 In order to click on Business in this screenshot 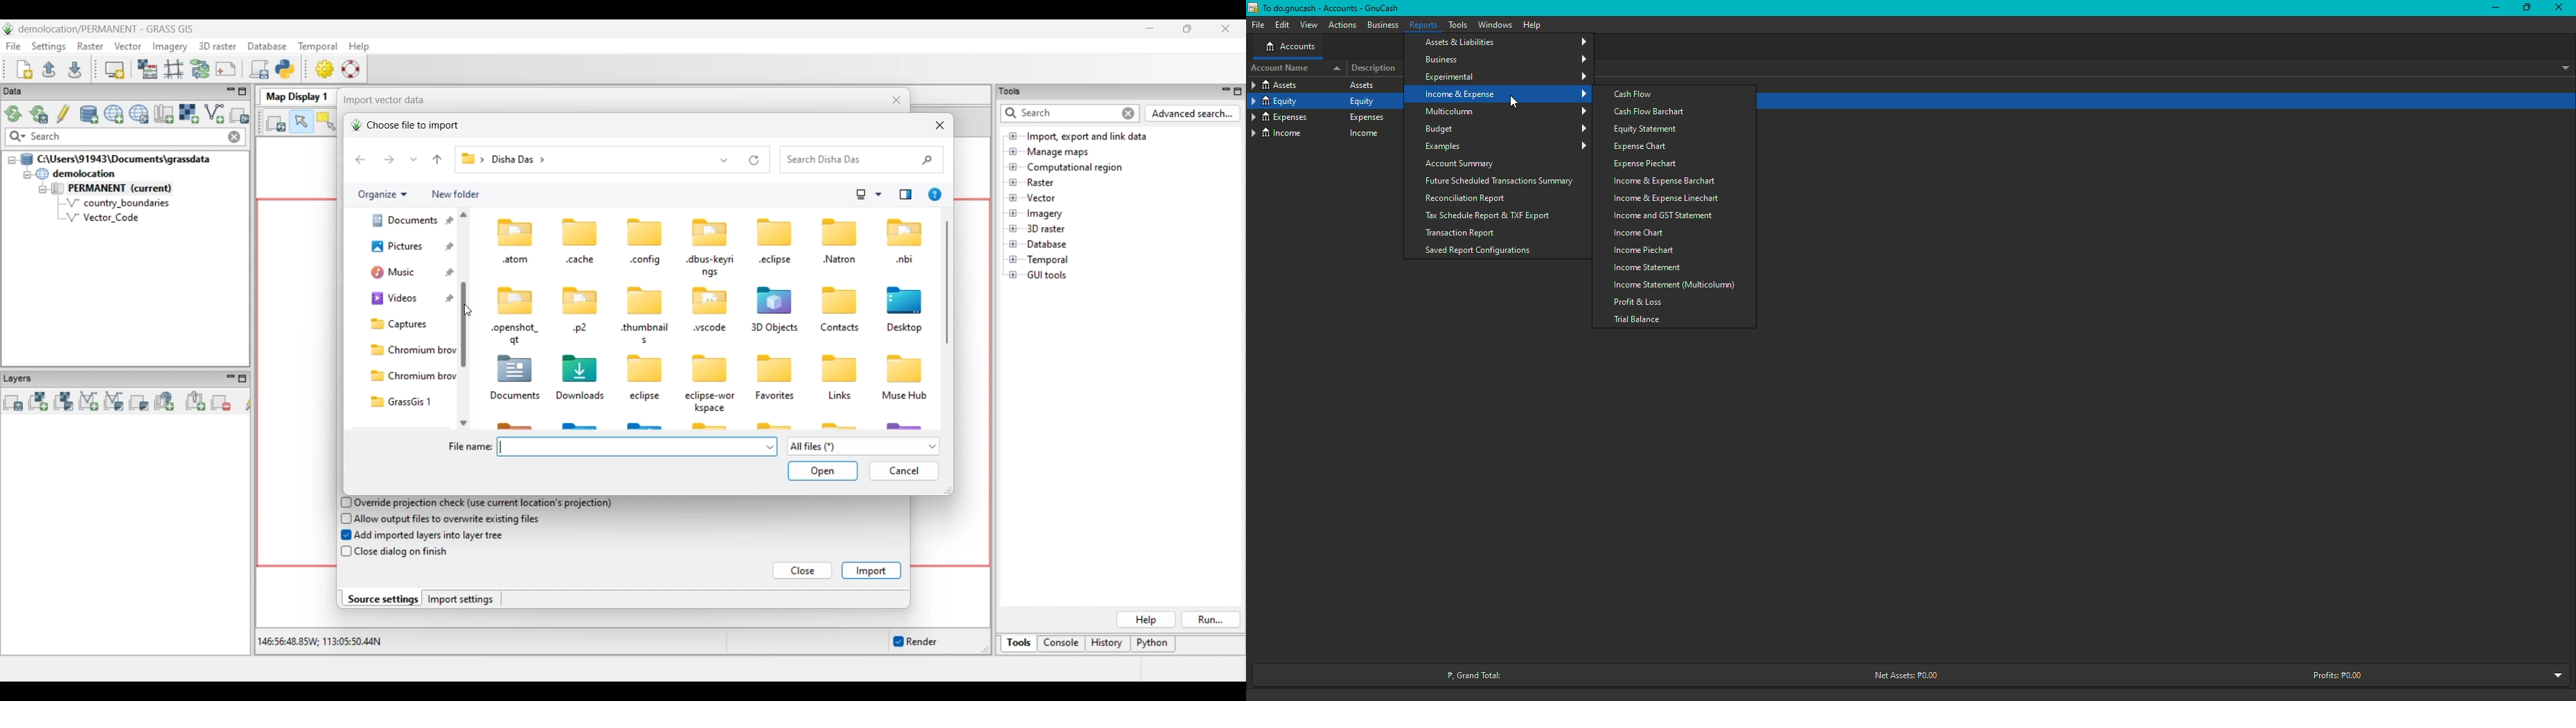, I will do `click(1507, 60)`.